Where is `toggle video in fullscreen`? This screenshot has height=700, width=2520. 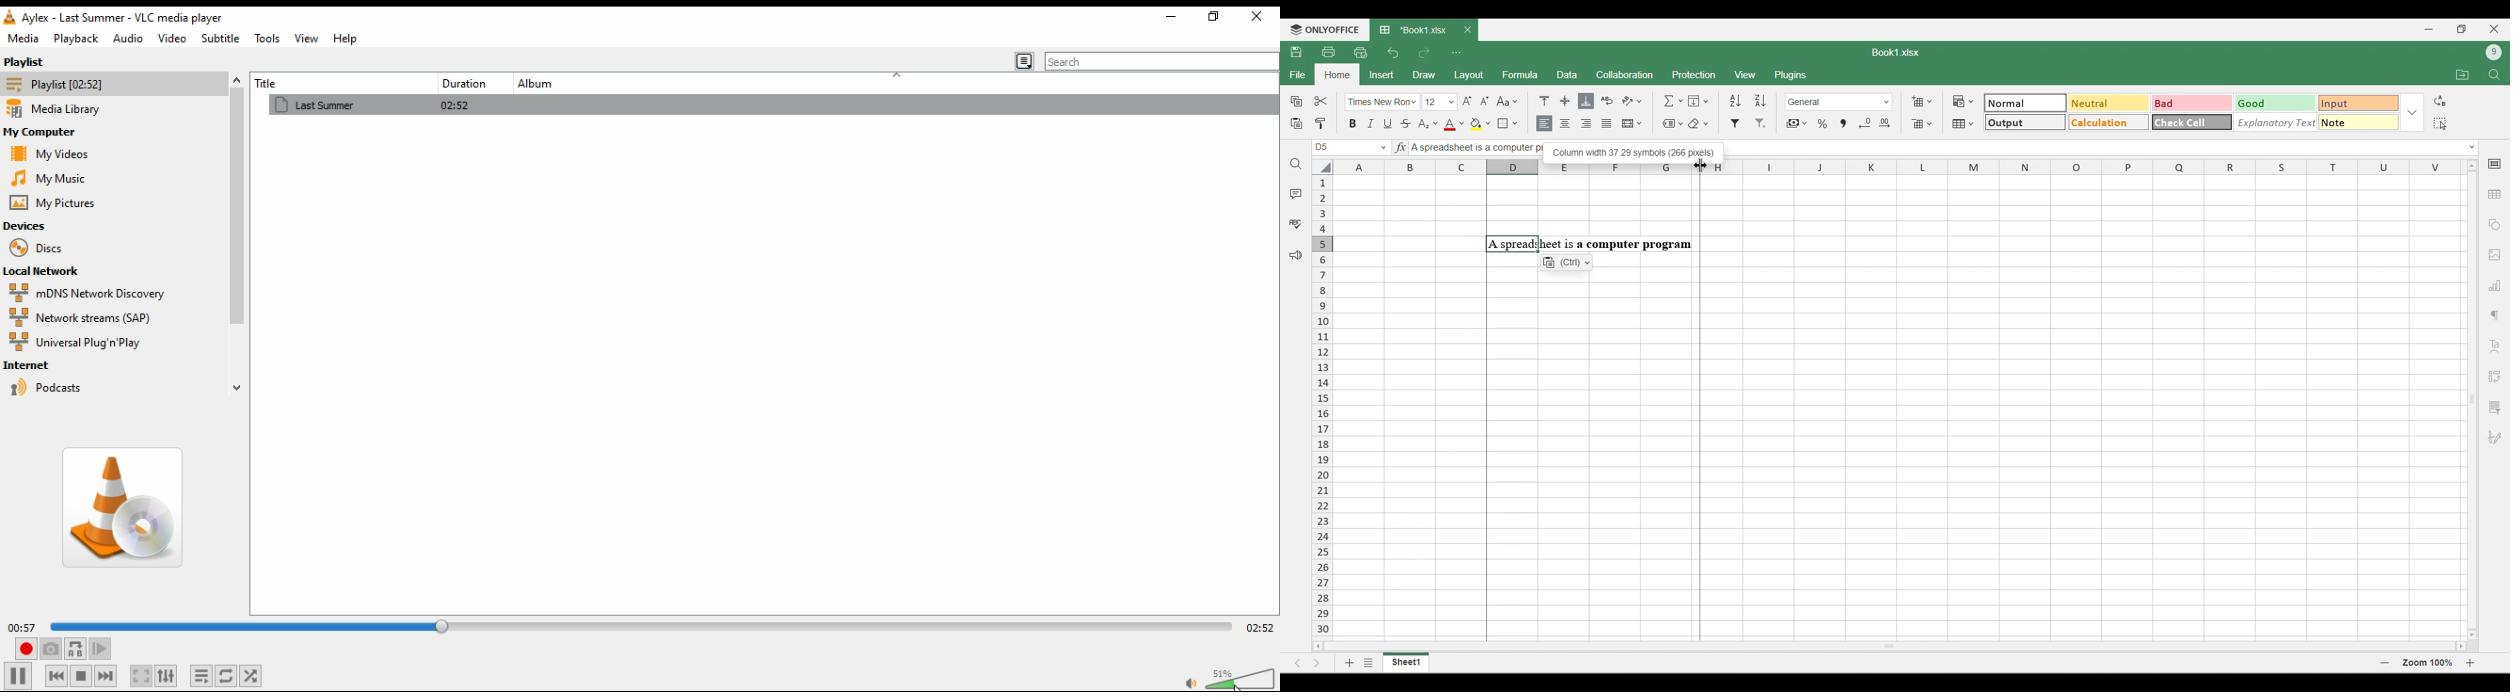 toggle video in fullscreen is located at coordinates (139, 675).